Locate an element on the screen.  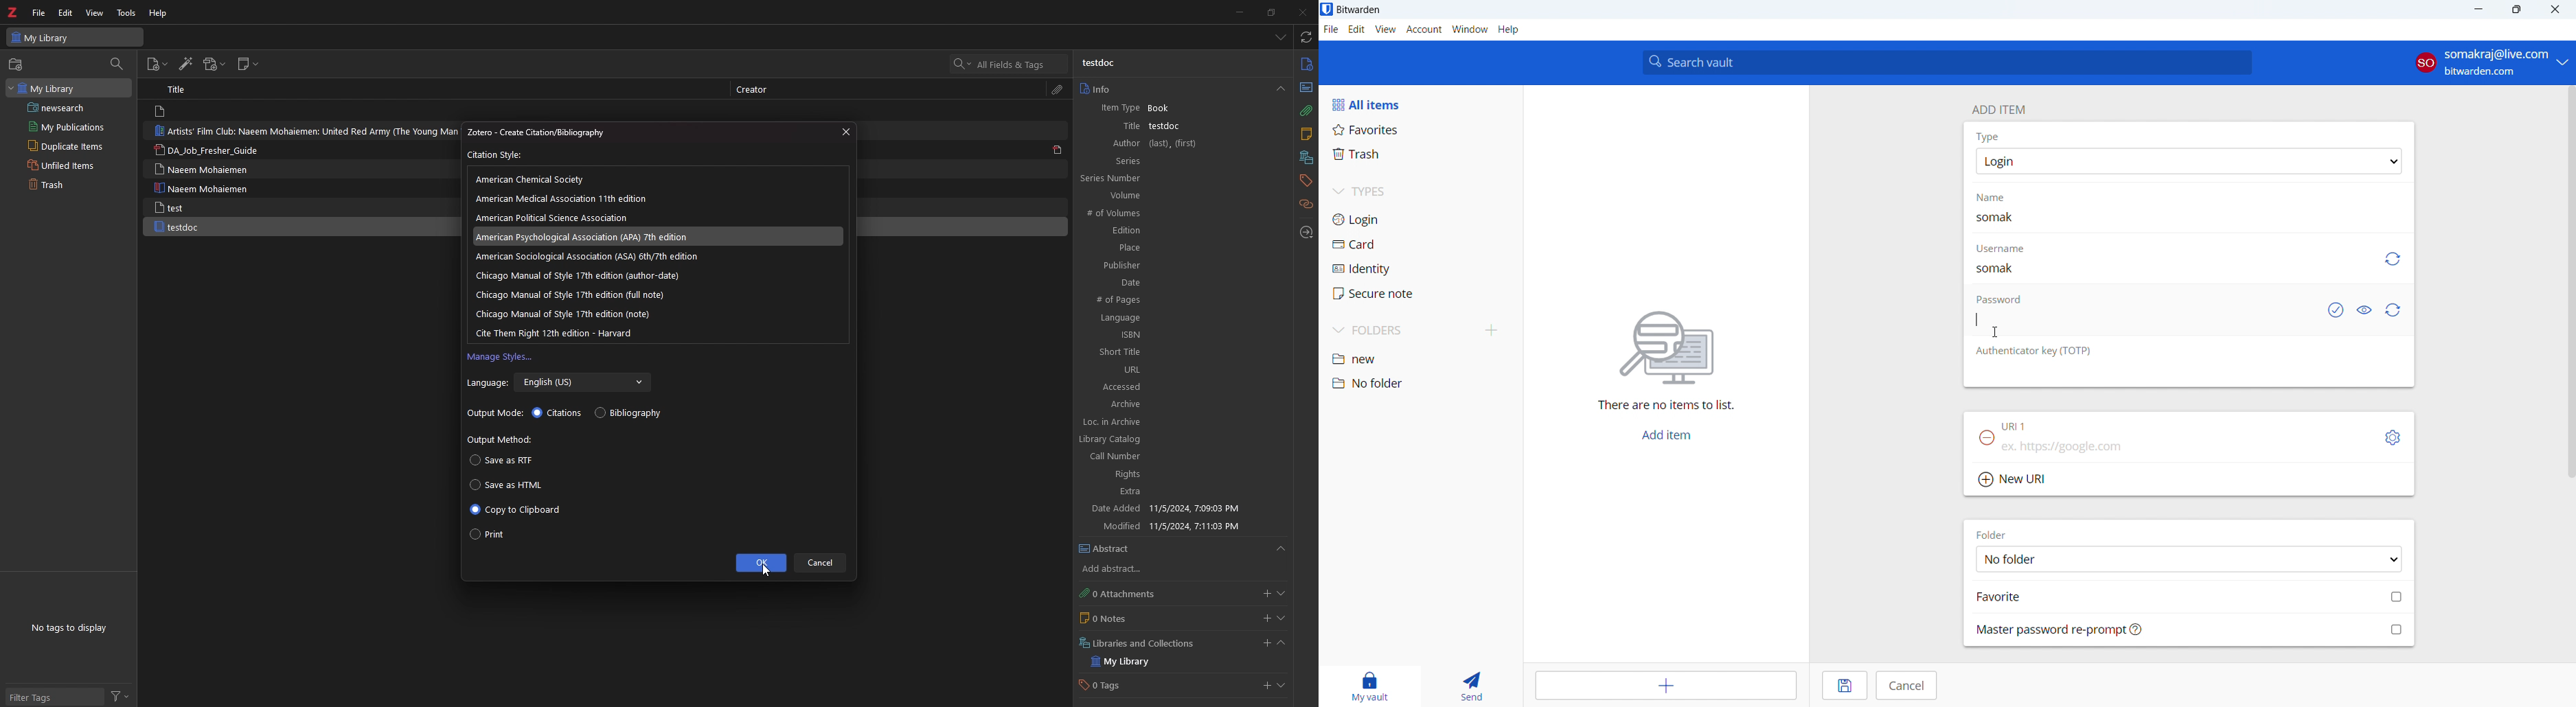
American Psychological Association (APA) 7th edition is located at coordinates (593, 236).